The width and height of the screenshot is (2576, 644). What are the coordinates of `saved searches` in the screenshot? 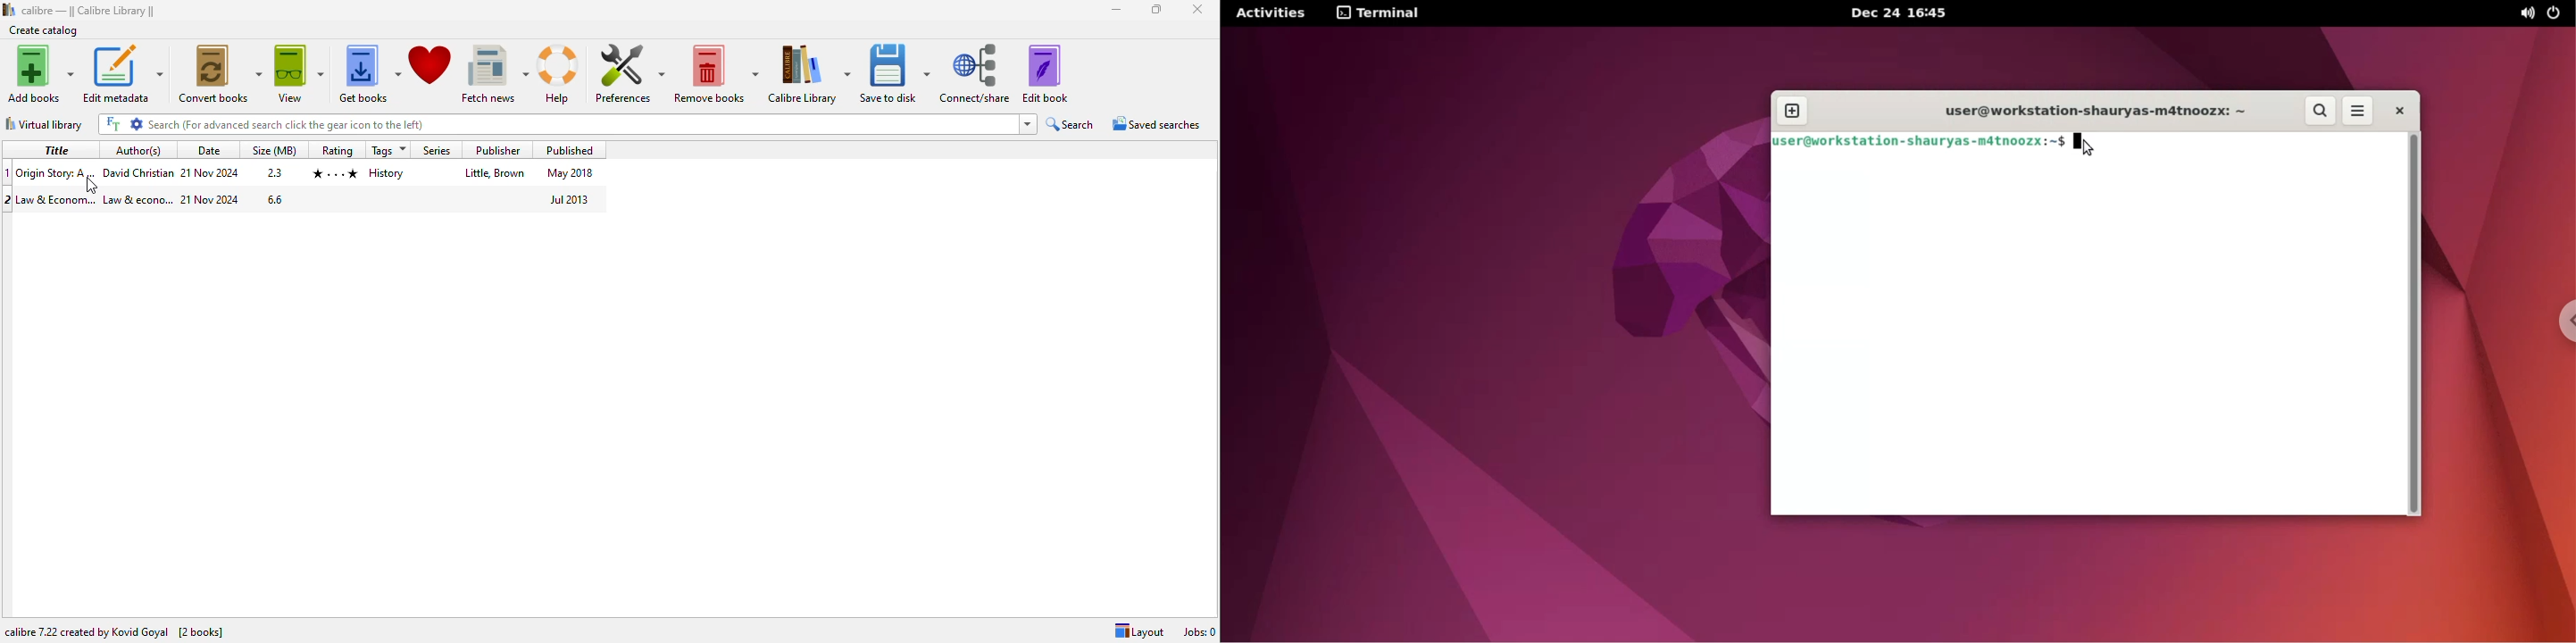 It's located at (1157, 122).